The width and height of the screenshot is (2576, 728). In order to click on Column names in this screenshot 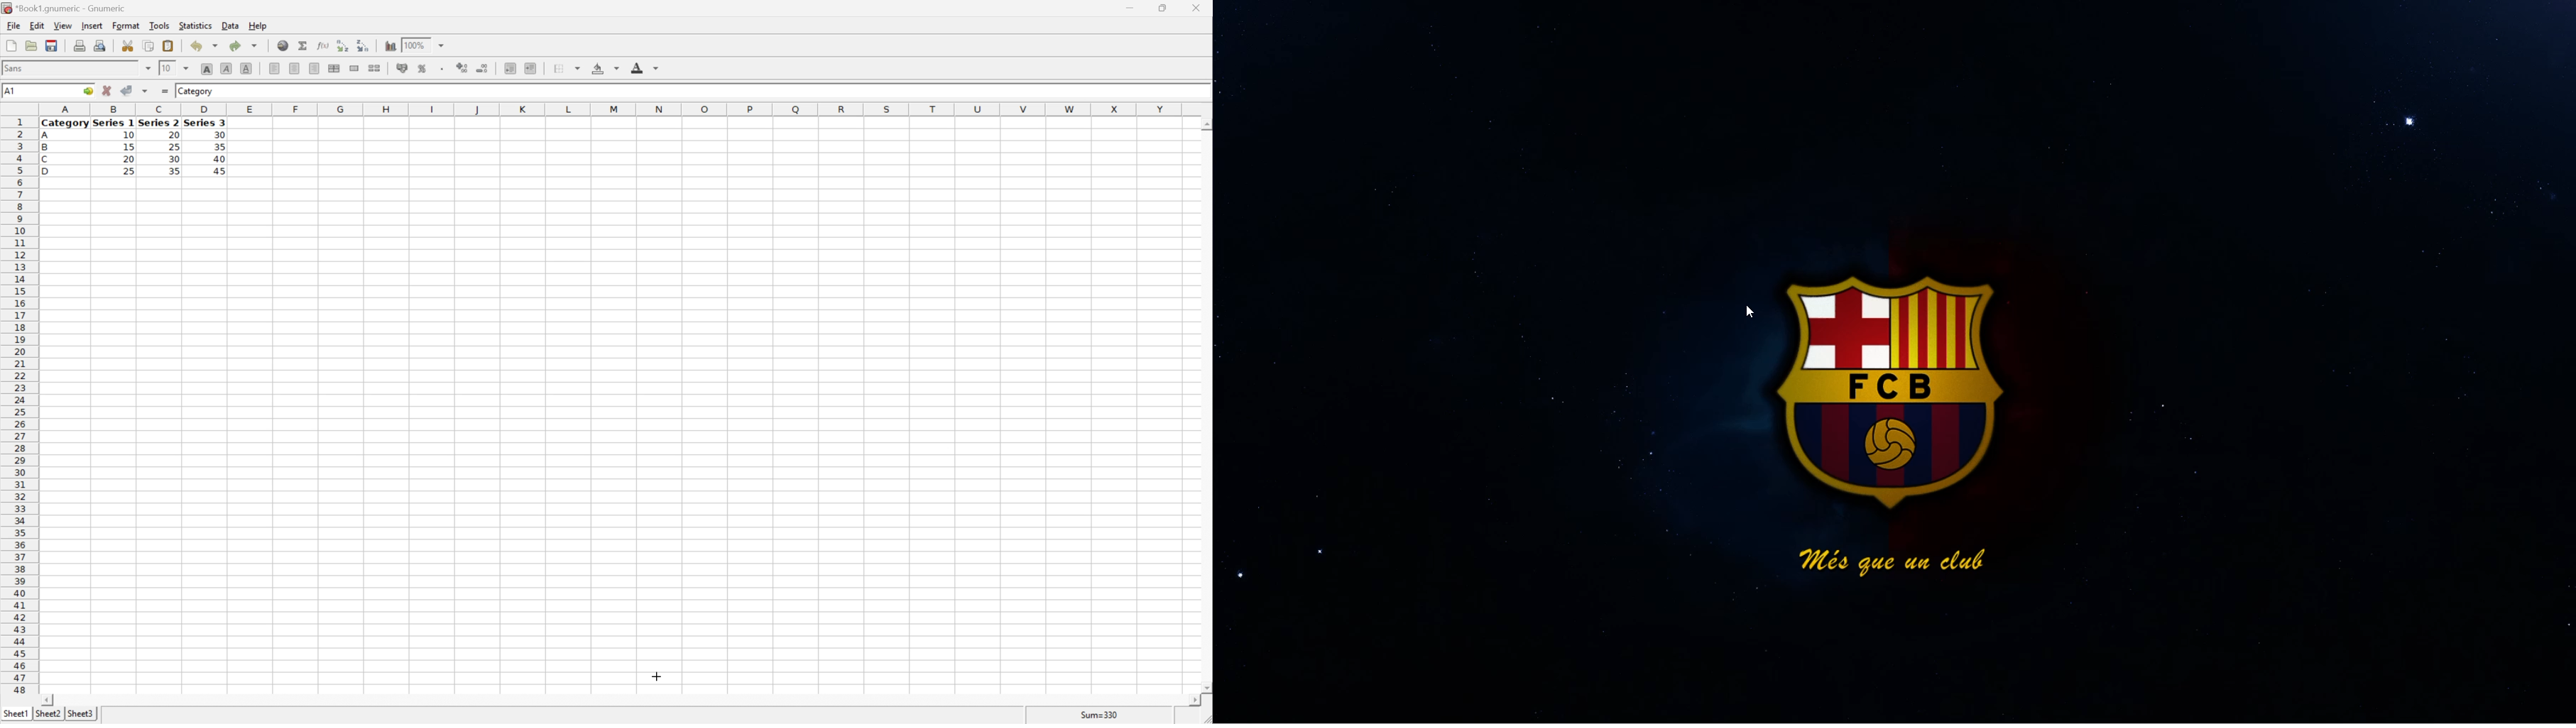, I will do `click(614, 111)`.